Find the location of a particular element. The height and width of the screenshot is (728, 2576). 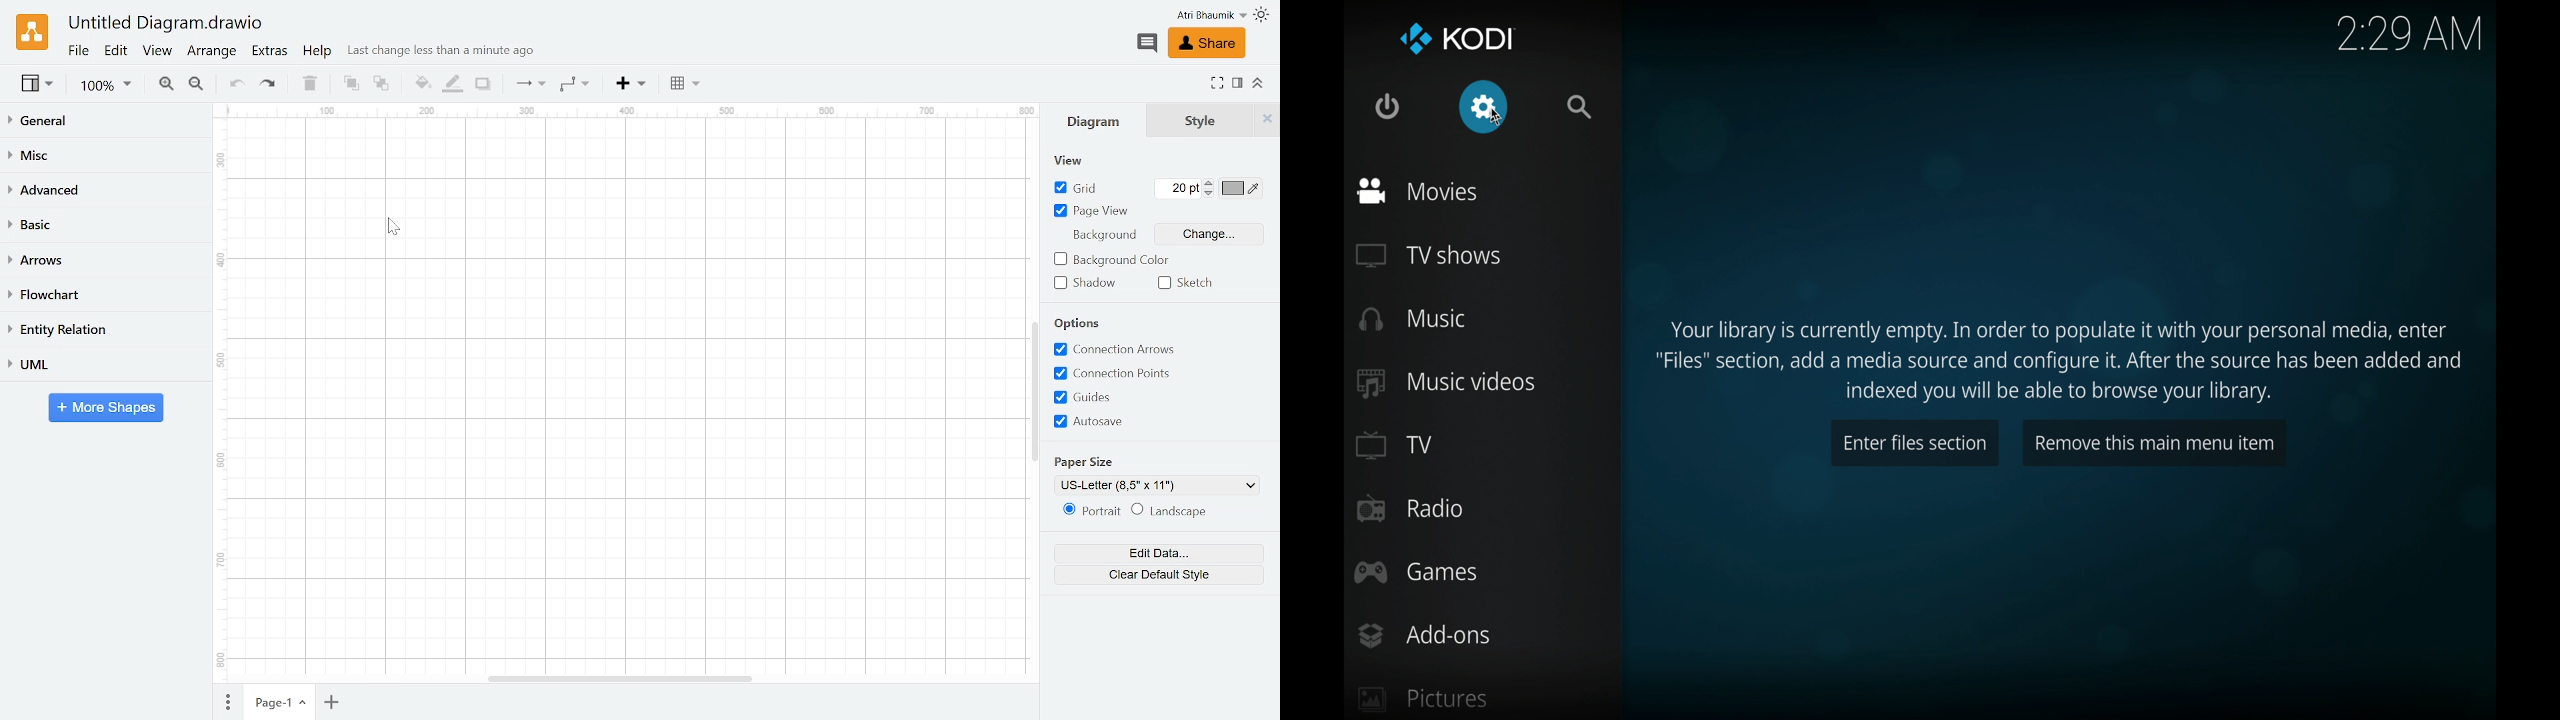

Draw.io logo is located at coordinates (32, 31).